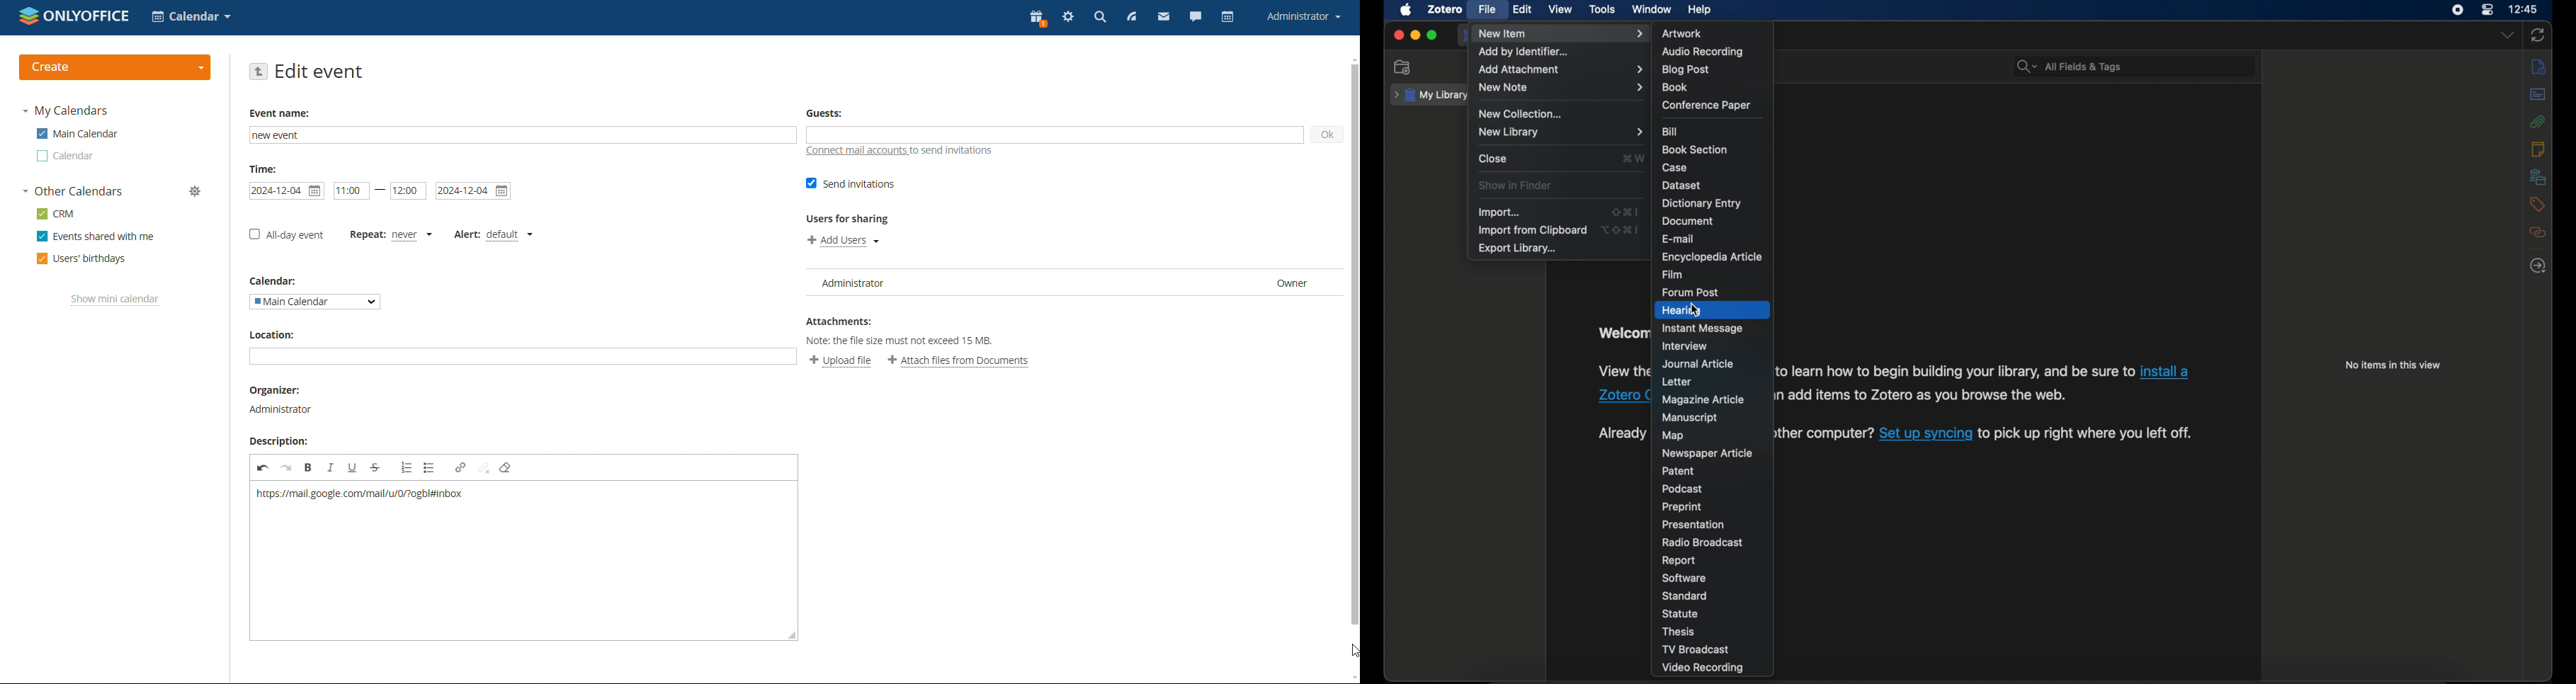  What do you see at coordinates (1532, 230) in the screenshot?
I see `import from clipboard` at bounding box center [1532, 230].